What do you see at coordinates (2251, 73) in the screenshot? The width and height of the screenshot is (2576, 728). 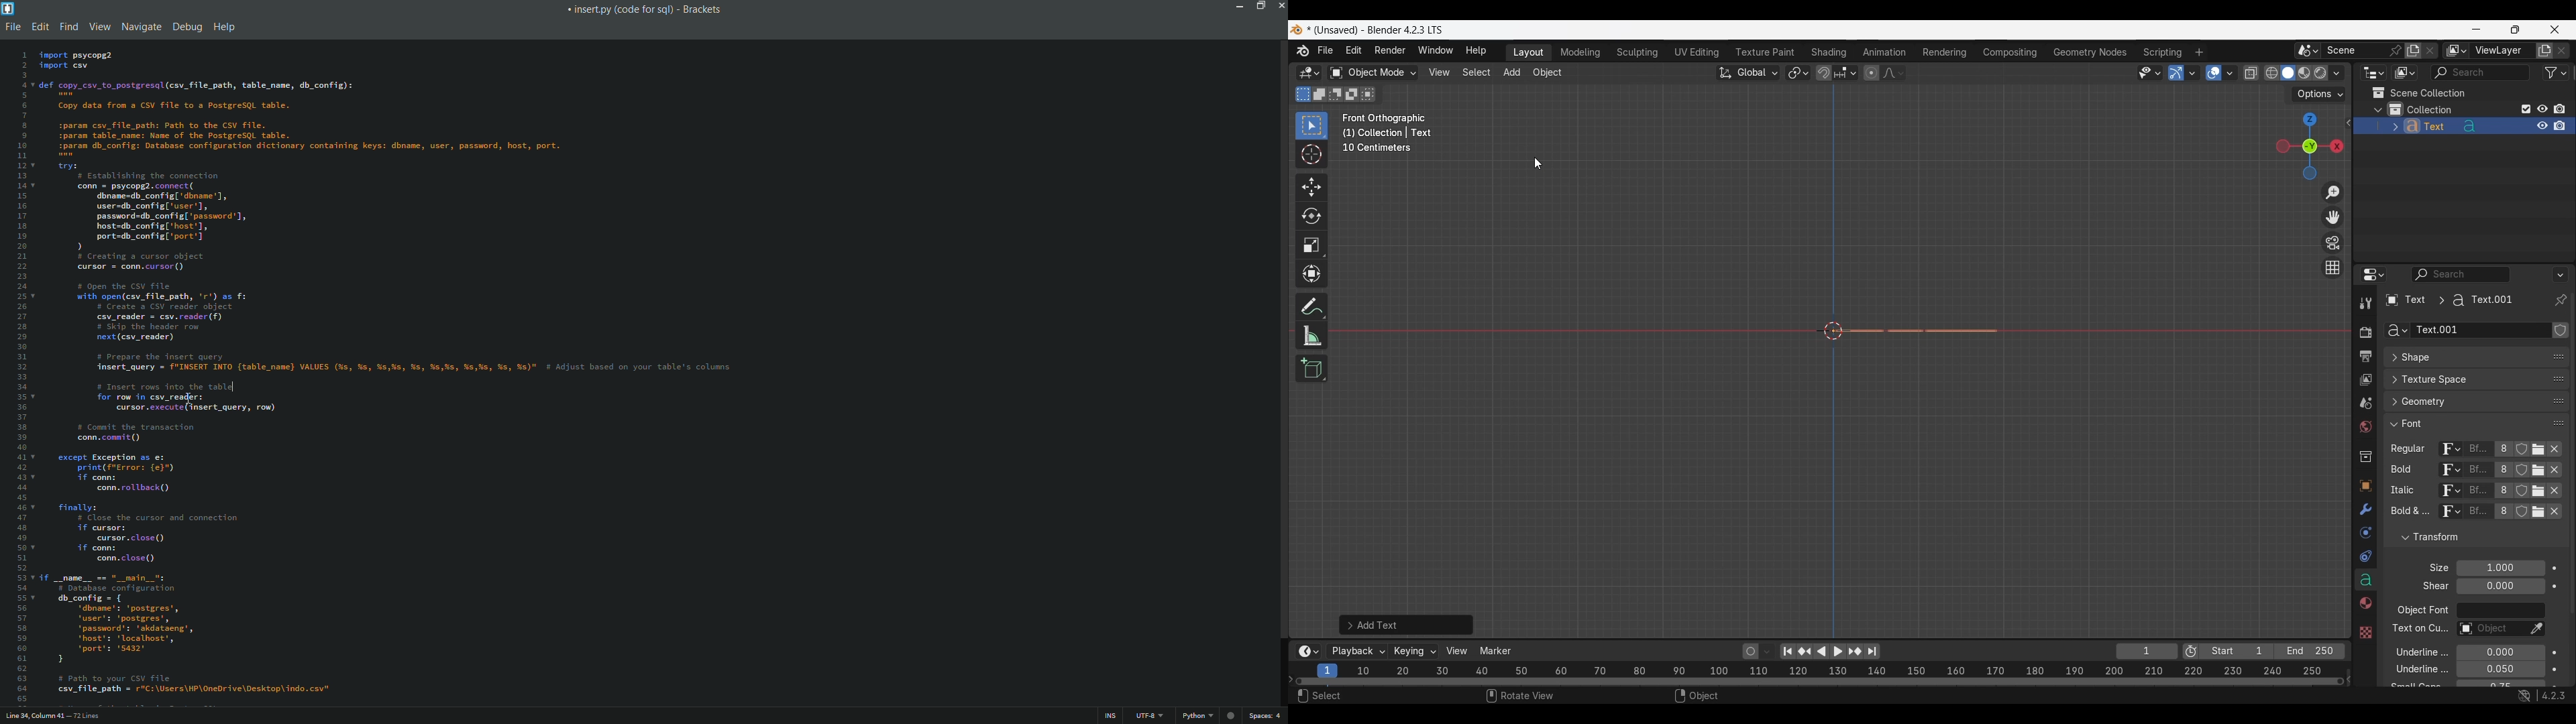 I see `Toggle X-ray` at bounding box center [2251, 73].